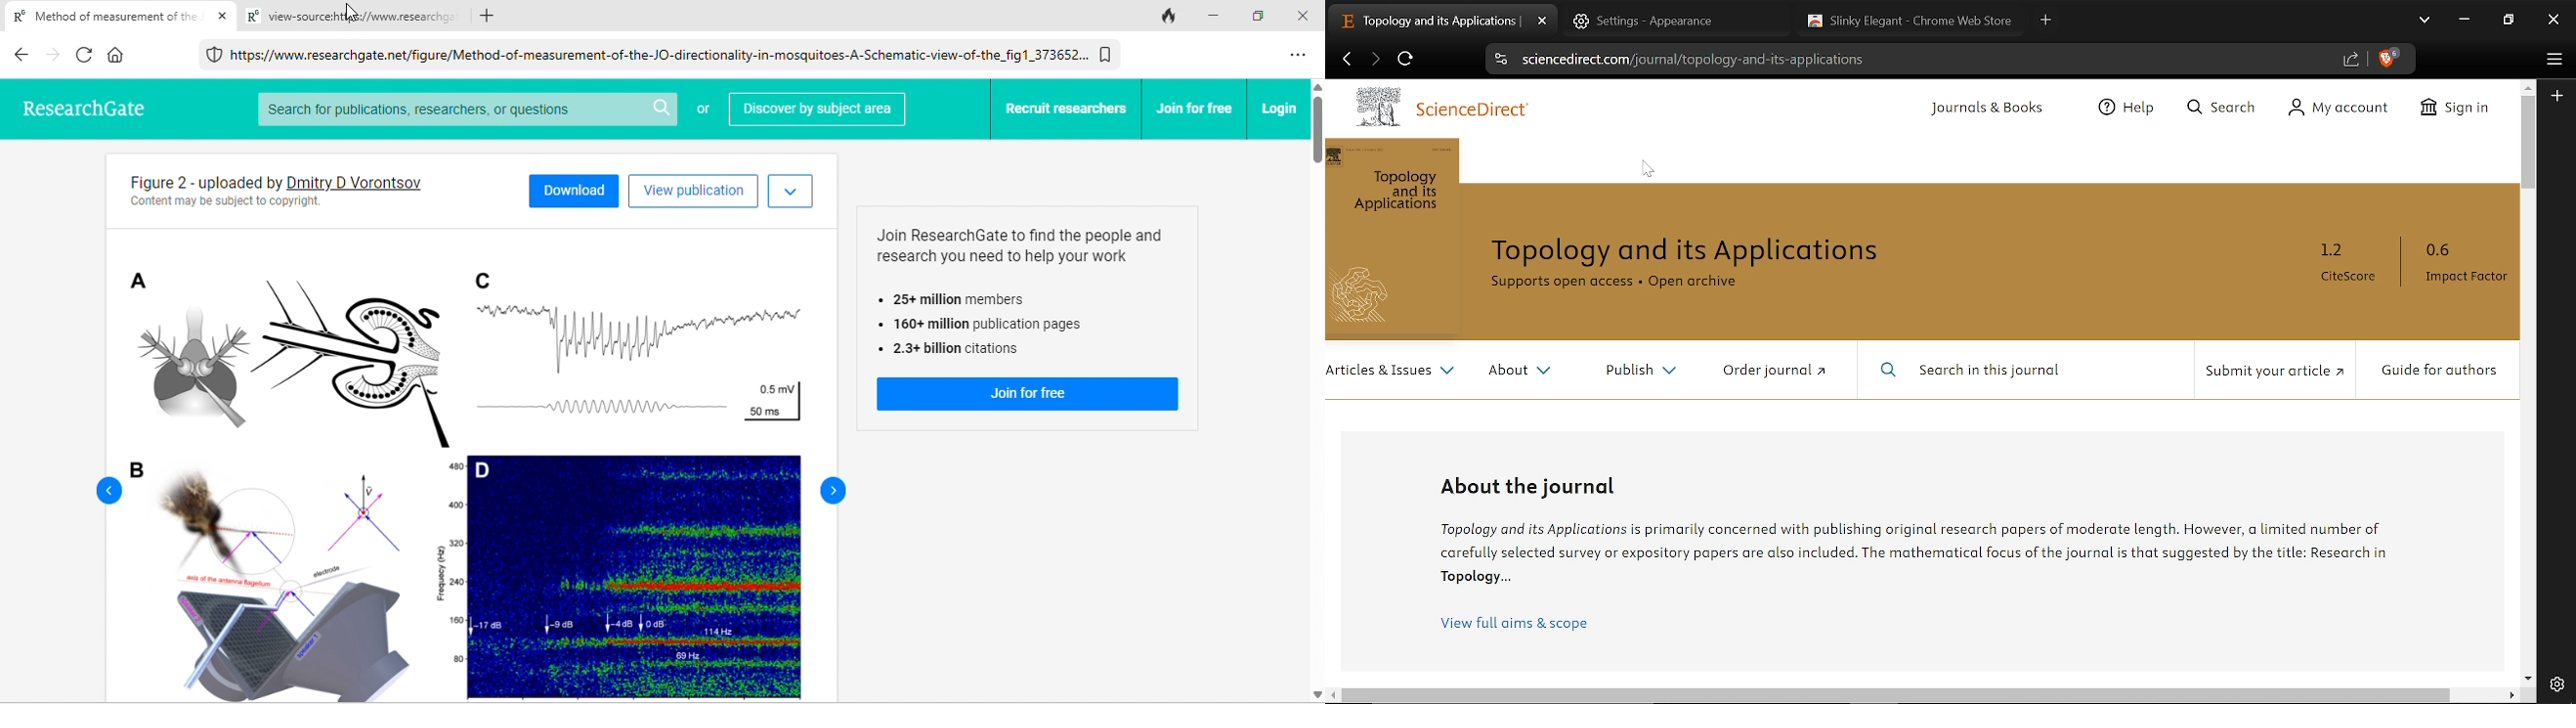 Image resolution: width=2576 pixels, height=728 pixels. What do you see at coordinates (1513, 625) in the screenshot?
I see `View full aims and scope` at bounding box center [1513, 625].